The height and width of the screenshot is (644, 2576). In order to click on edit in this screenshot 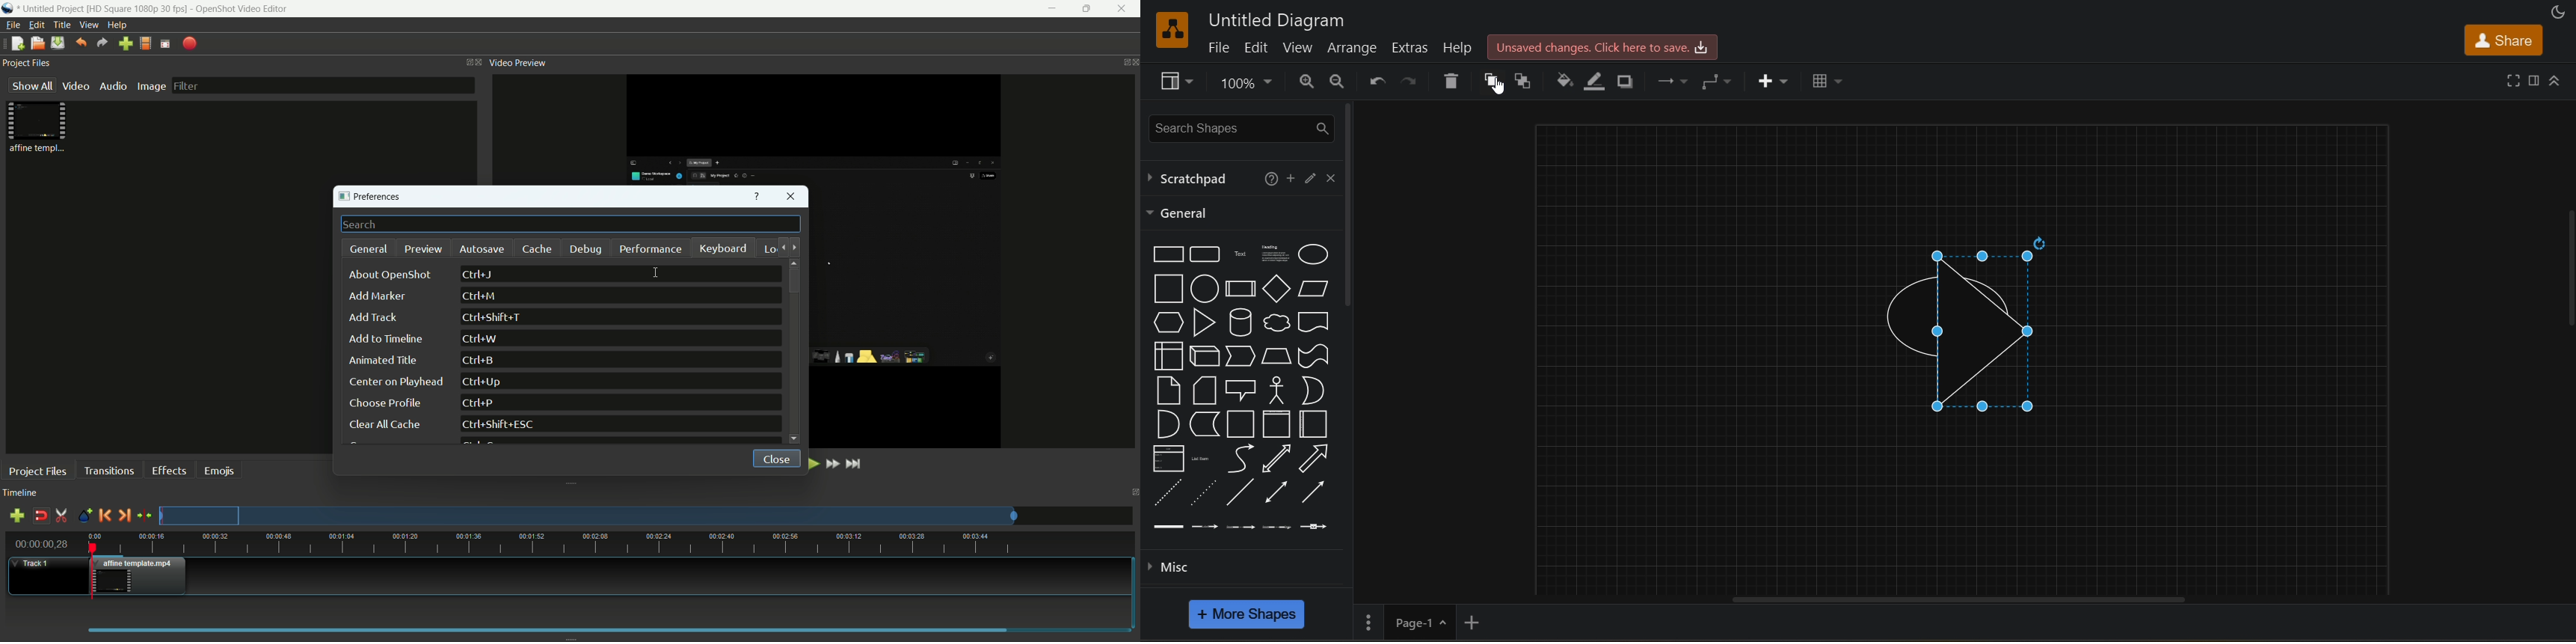, I will do `click(1254, 48)`.